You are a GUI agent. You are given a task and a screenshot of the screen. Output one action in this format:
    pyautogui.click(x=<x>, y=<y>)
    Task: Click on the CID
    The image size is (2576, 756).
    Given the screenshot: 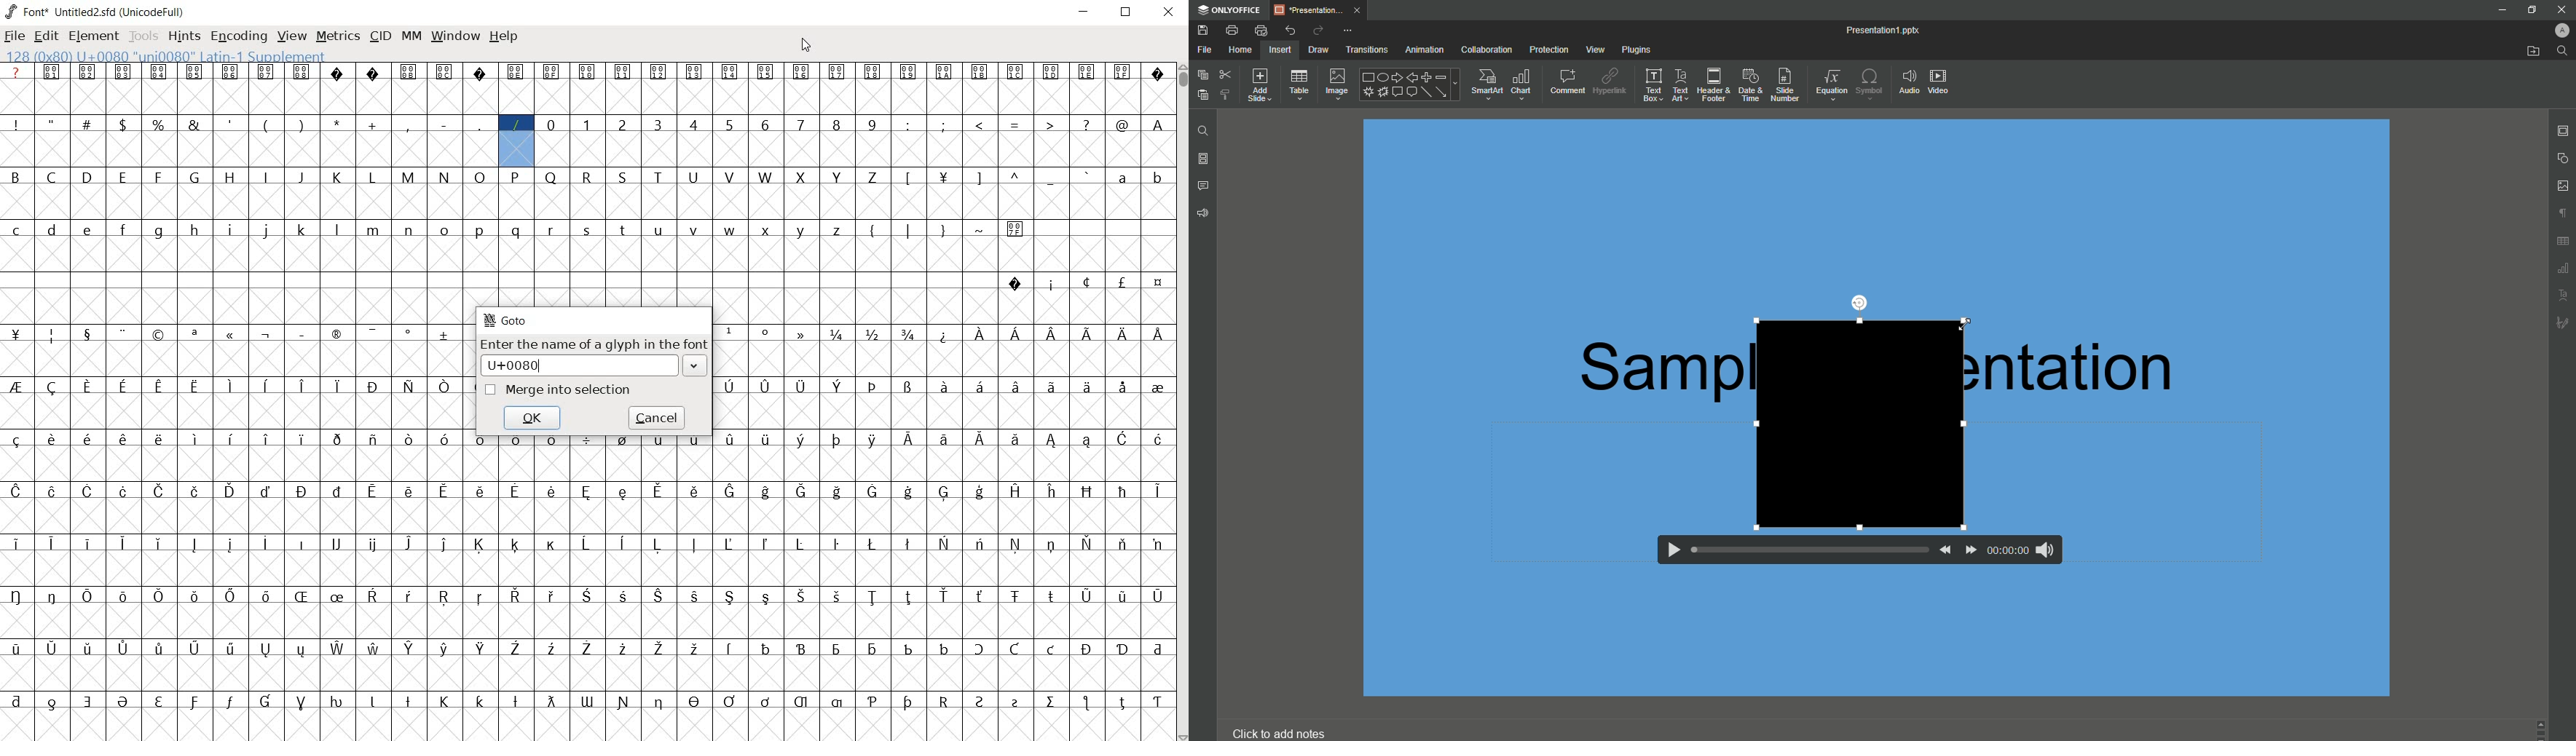 What is the action you would take?
    pyautogui.click(x=380, y=36)
    